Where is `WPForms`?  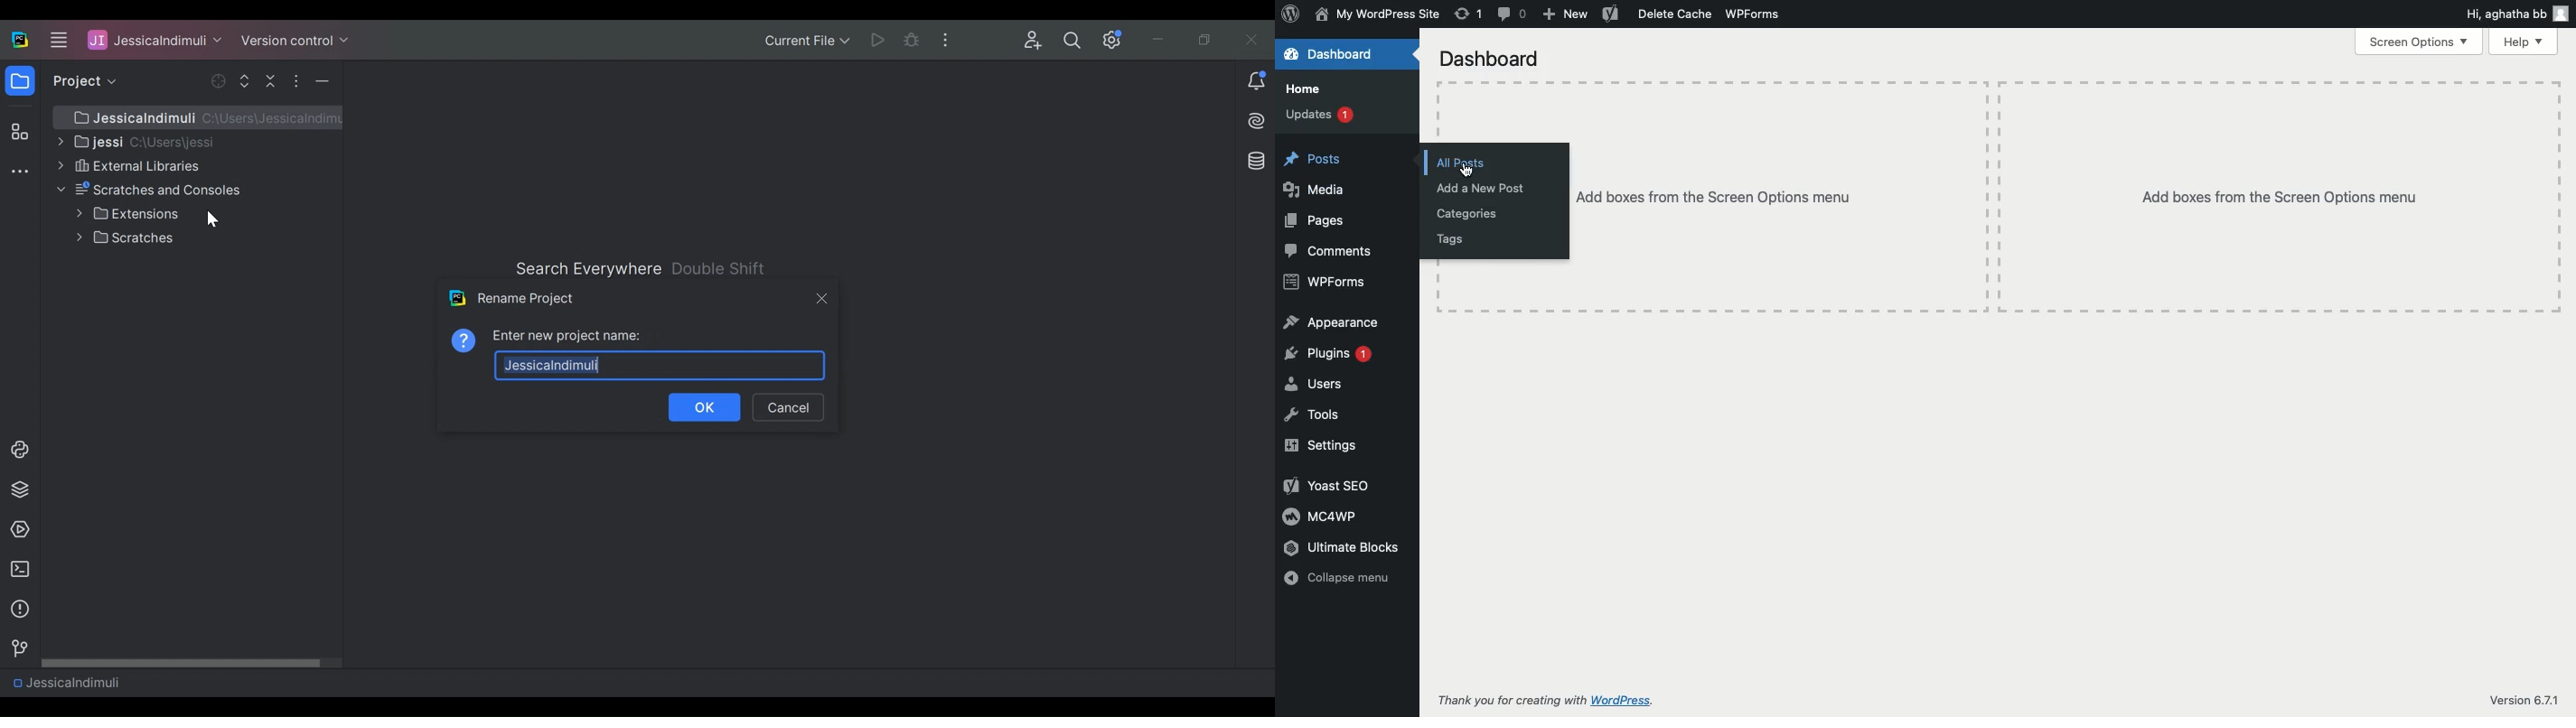 WPForms is located at coordinates (1756, 18).